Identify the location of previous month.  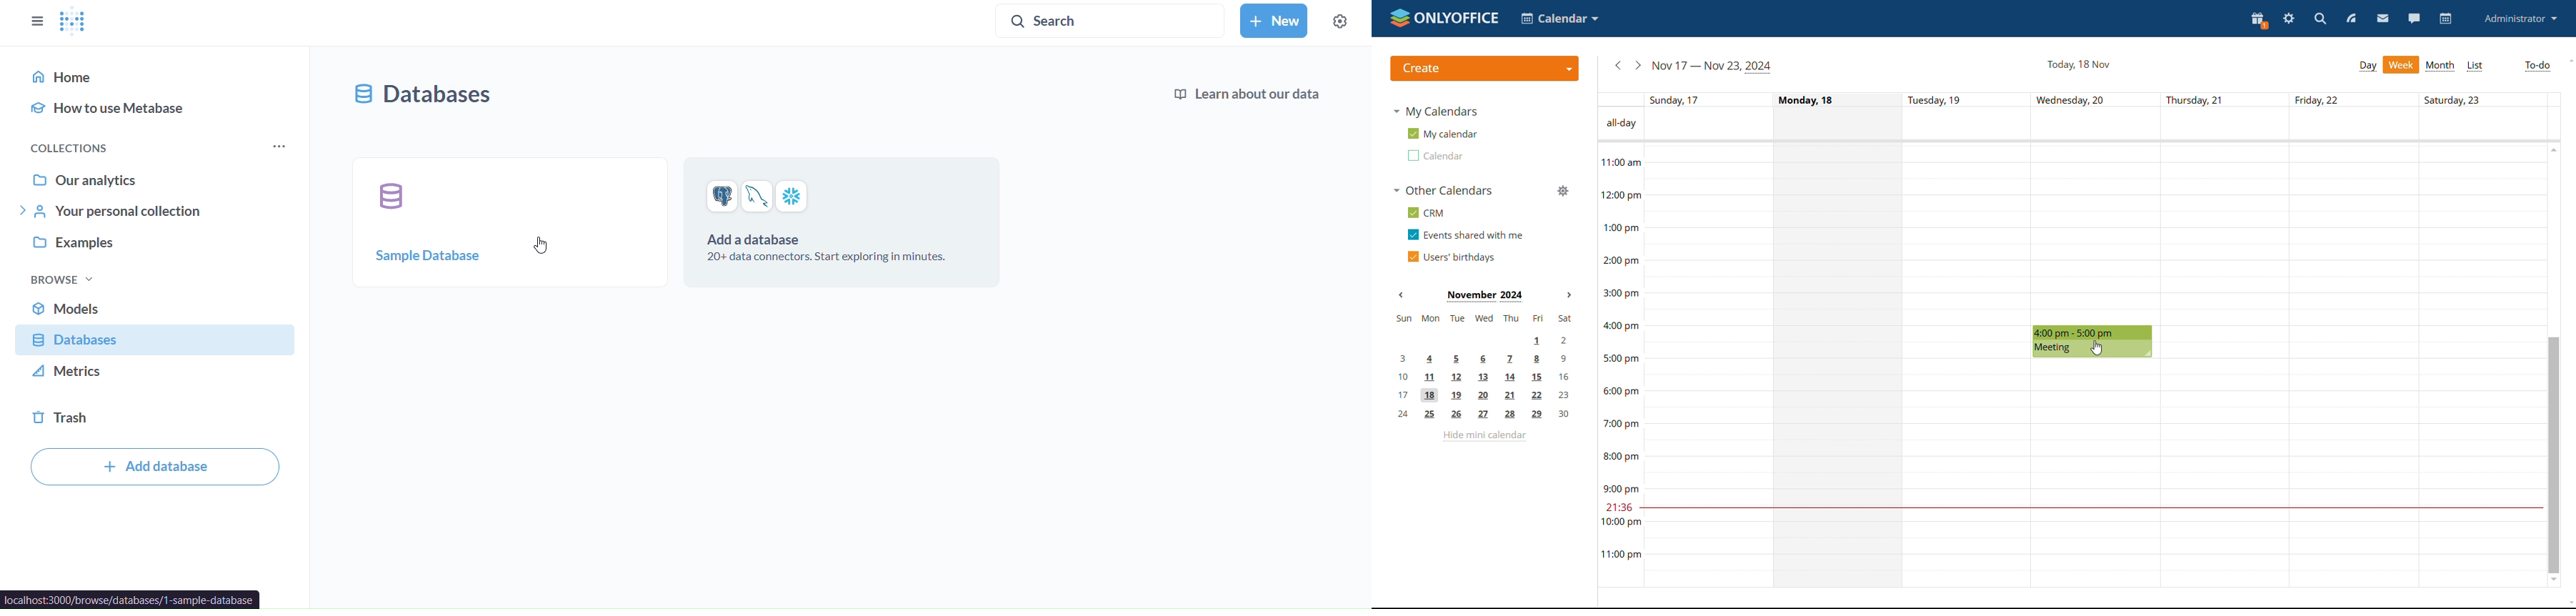
(1404, 295).